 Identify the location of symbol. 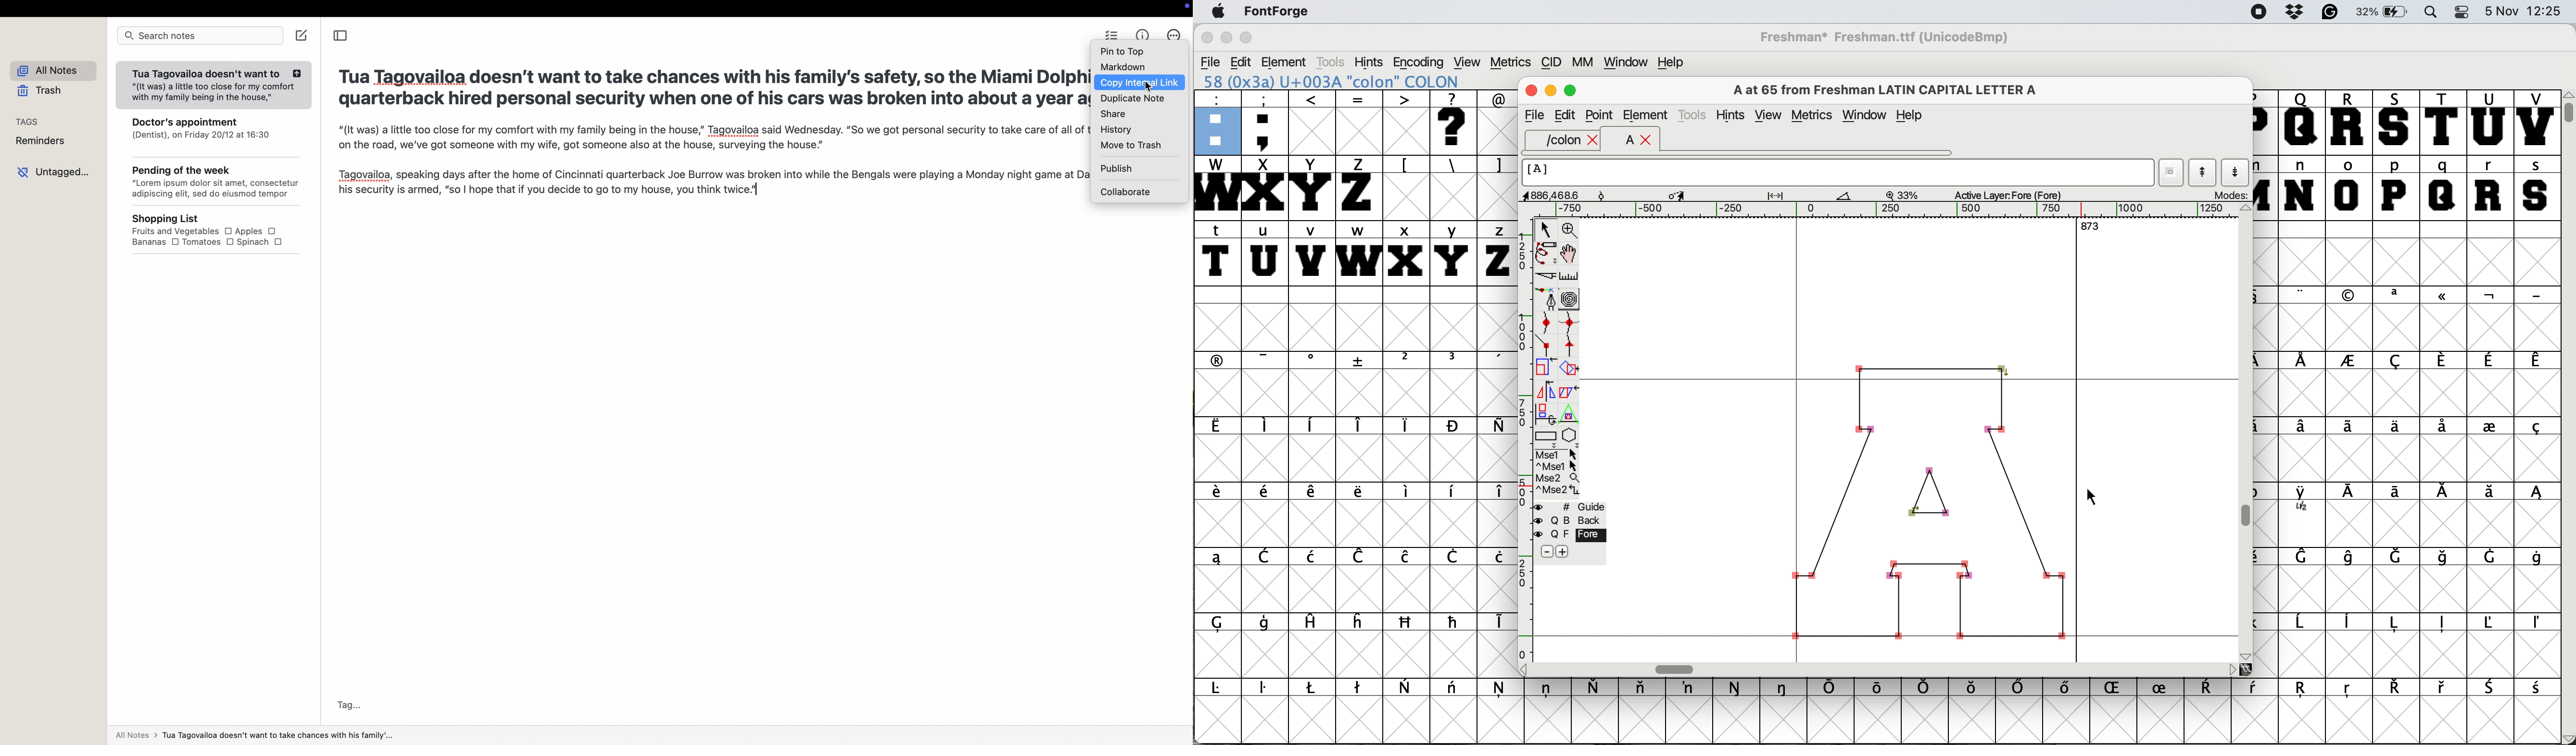
(2489, 296).